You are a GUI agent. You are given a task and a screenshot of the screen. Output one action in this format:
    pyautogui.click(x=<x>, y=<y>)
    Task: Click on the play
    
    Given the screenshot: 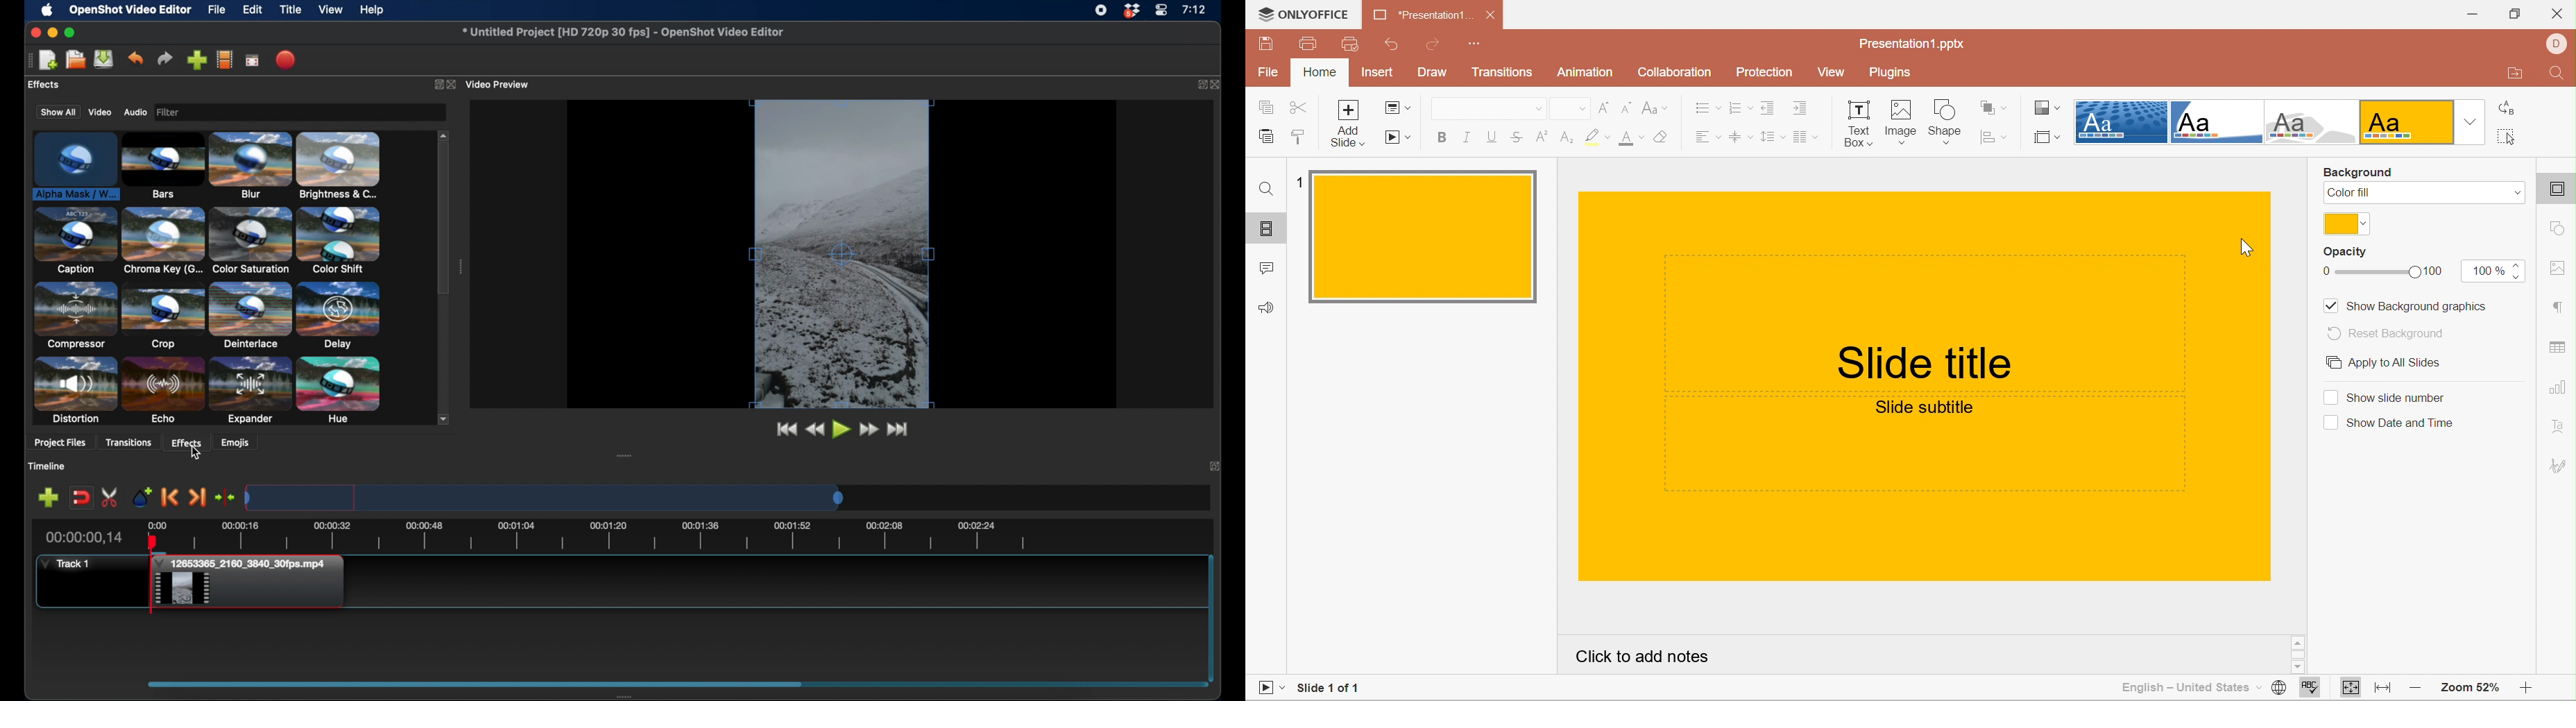 What is the action you would take?
    pyautogui.click(x=842, y=431)
    